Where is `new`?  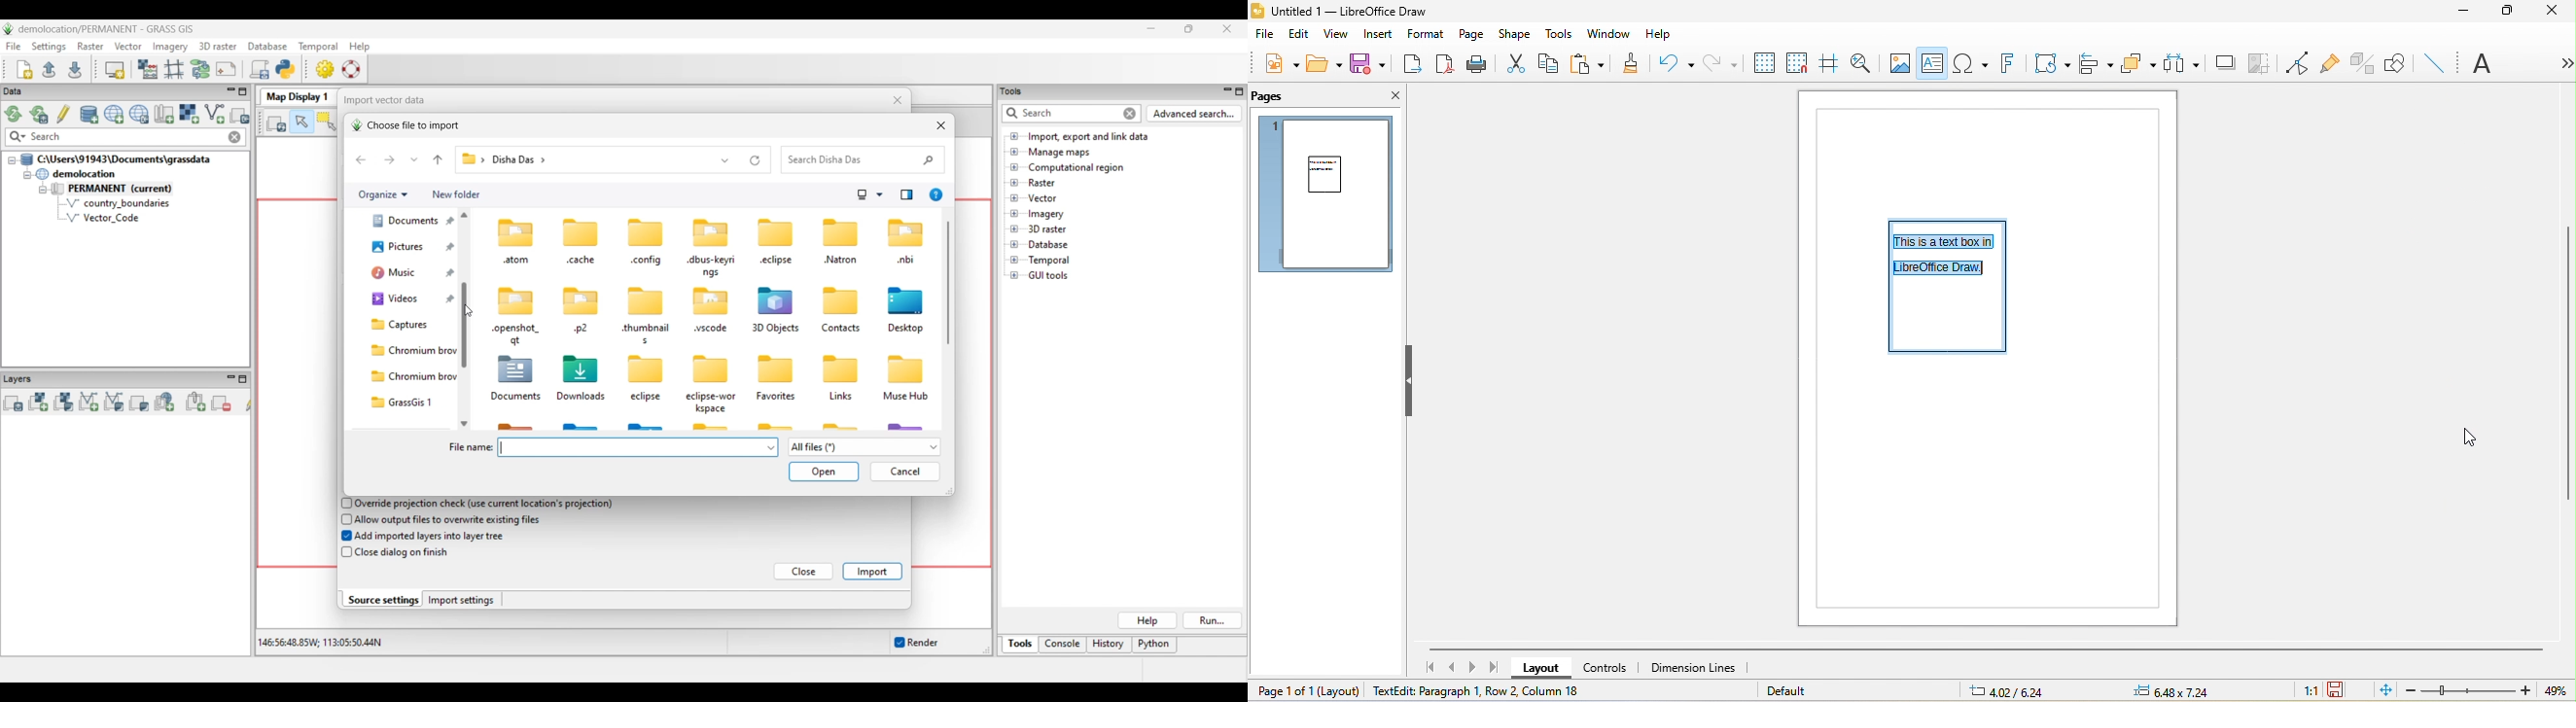 new is located at coordinates (1276, 63).